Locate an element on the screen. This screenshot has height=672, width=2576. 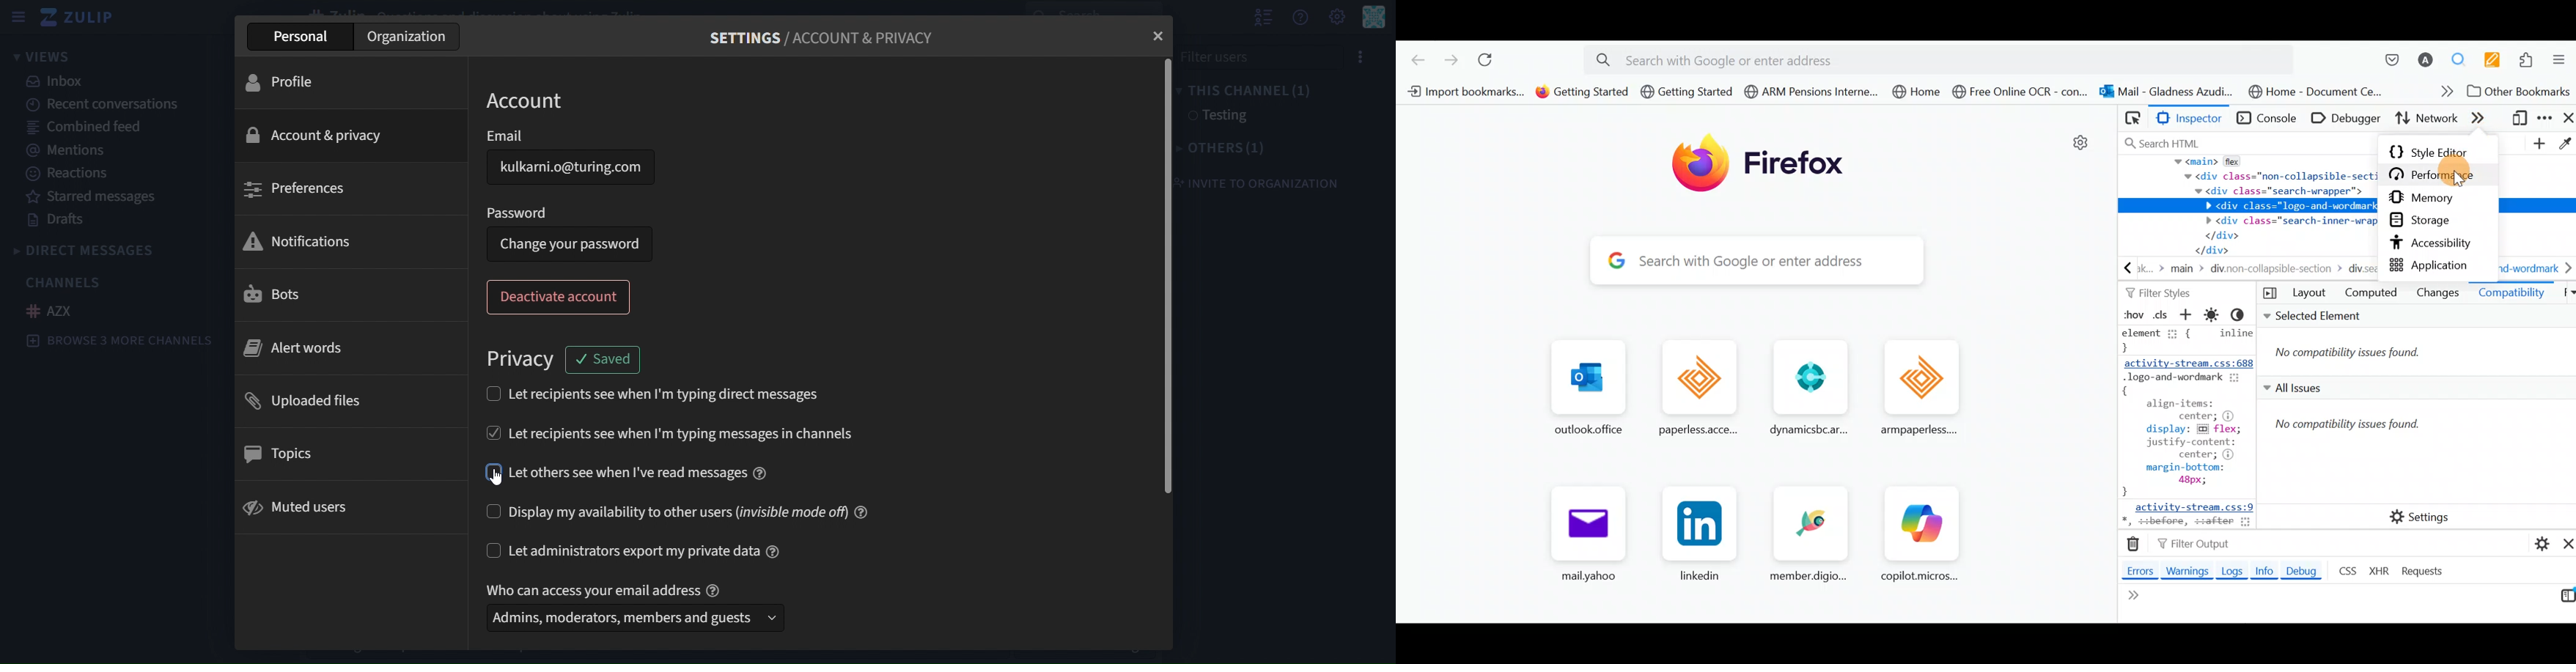
Performance is located at coordinates (2445, 175).